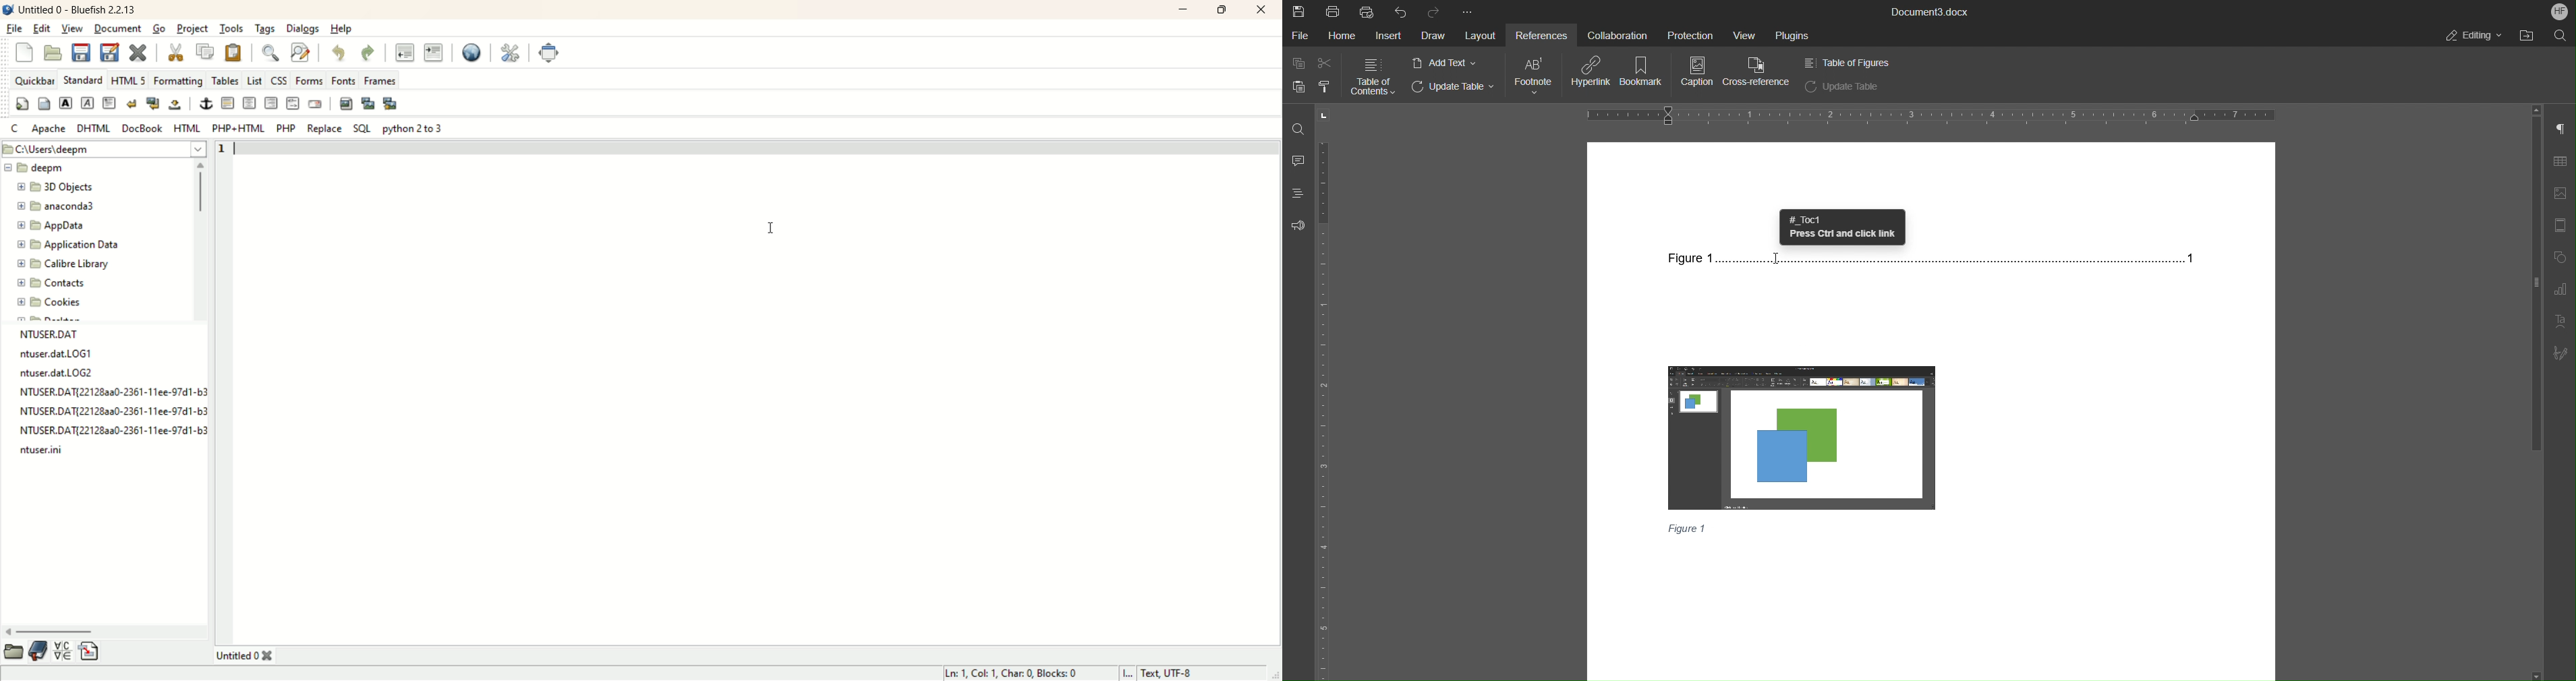 This screenshot has height=700, width=2576. I want to click on Undo, so click(1400, 11).